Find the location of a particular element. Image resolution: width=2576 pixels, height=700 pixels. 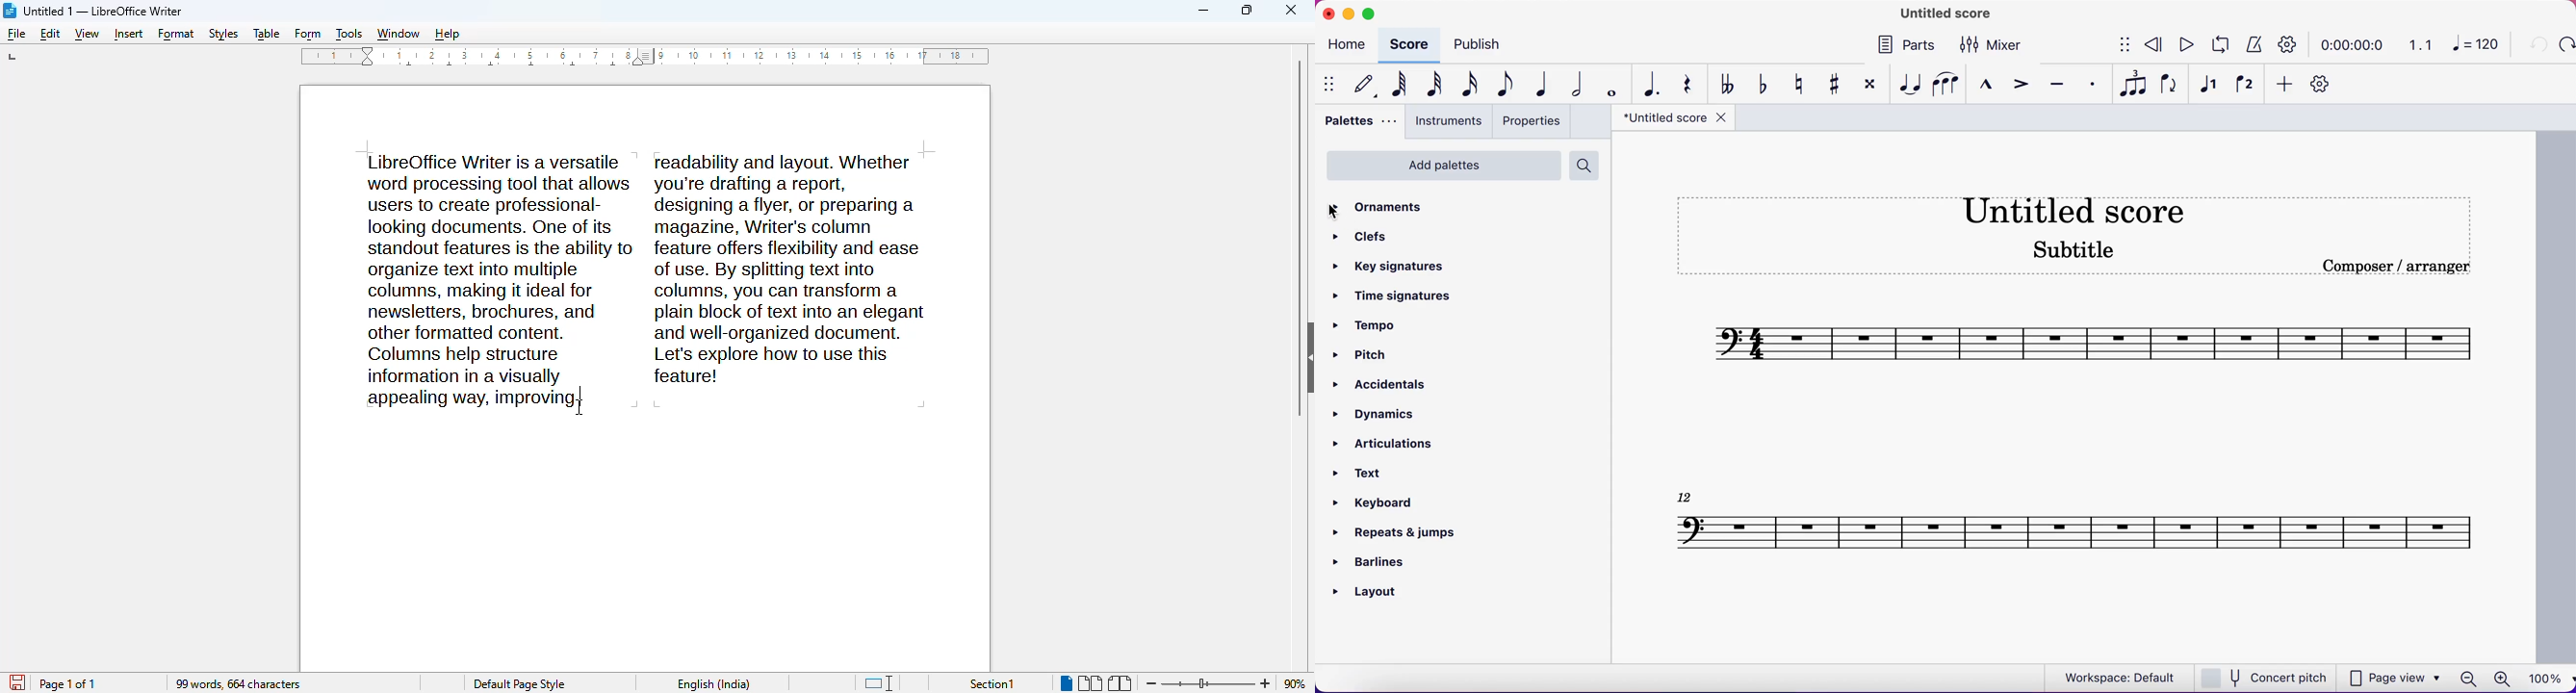

score subtitle is located at coordinates (2079, 255).